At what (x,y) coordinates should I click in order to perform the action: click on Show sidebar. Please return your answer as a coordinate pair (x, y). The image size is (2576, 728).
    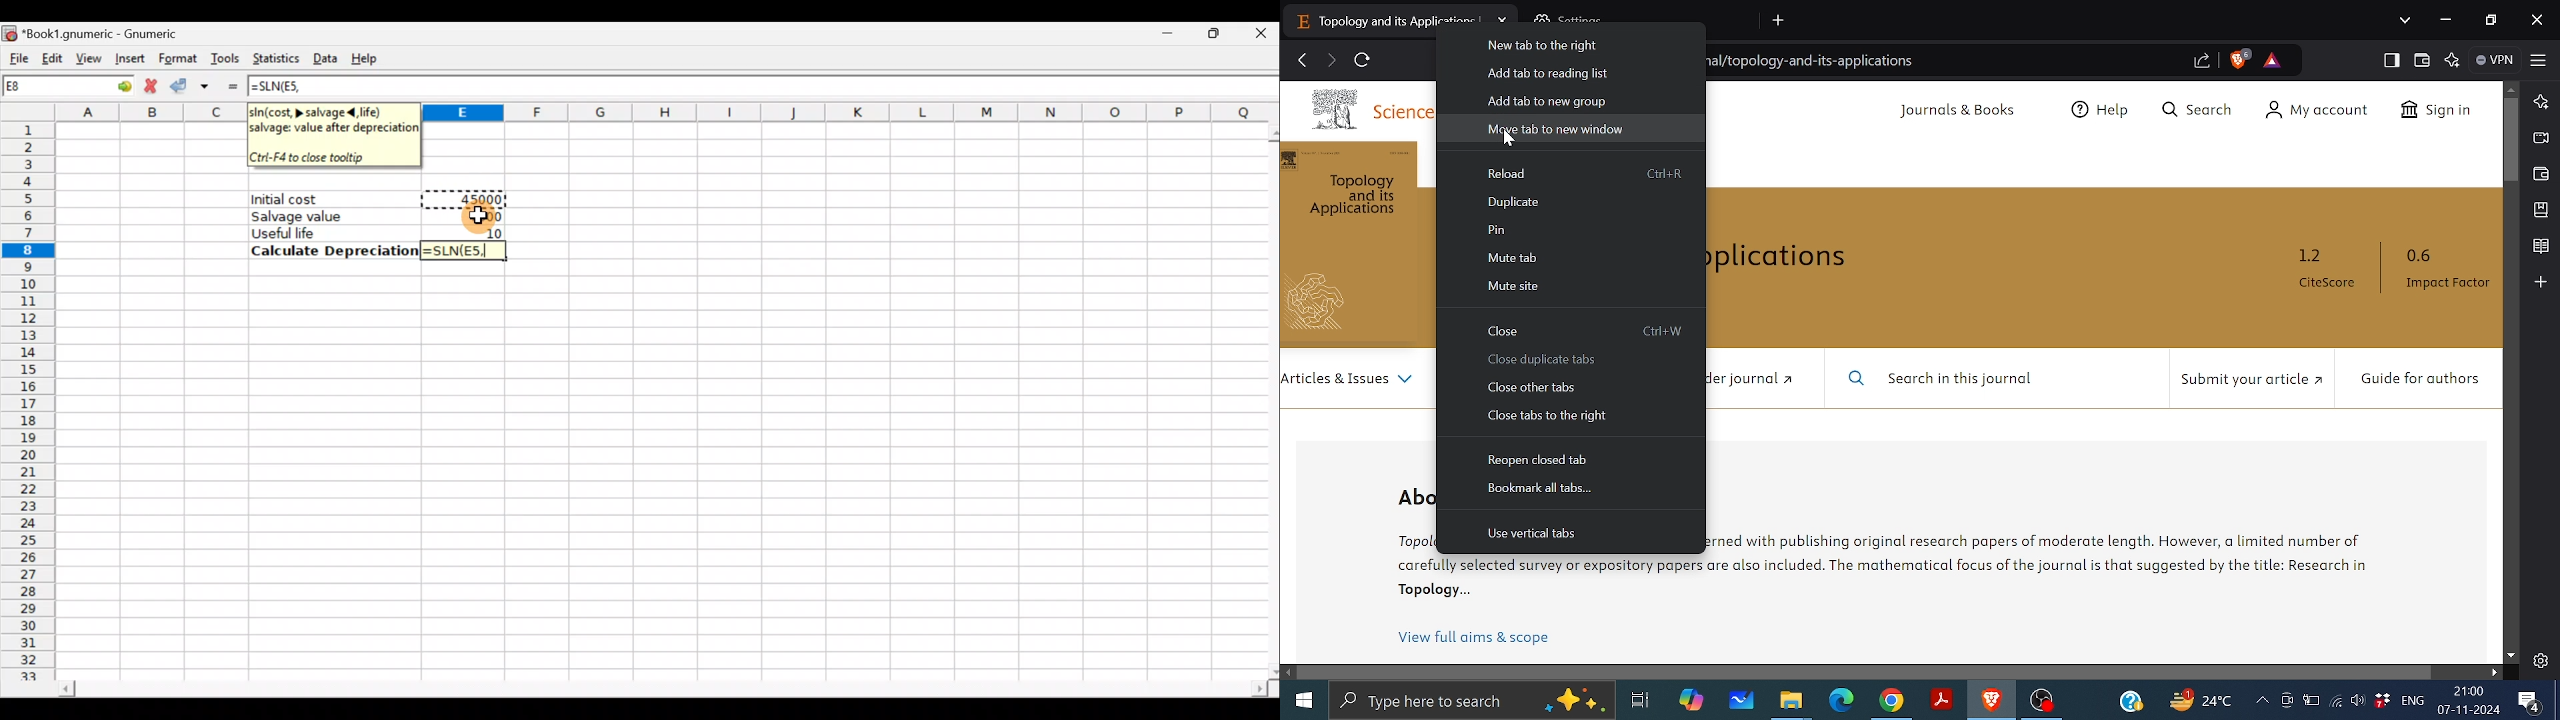
    Looking at the image, I should click on (2392, 60).